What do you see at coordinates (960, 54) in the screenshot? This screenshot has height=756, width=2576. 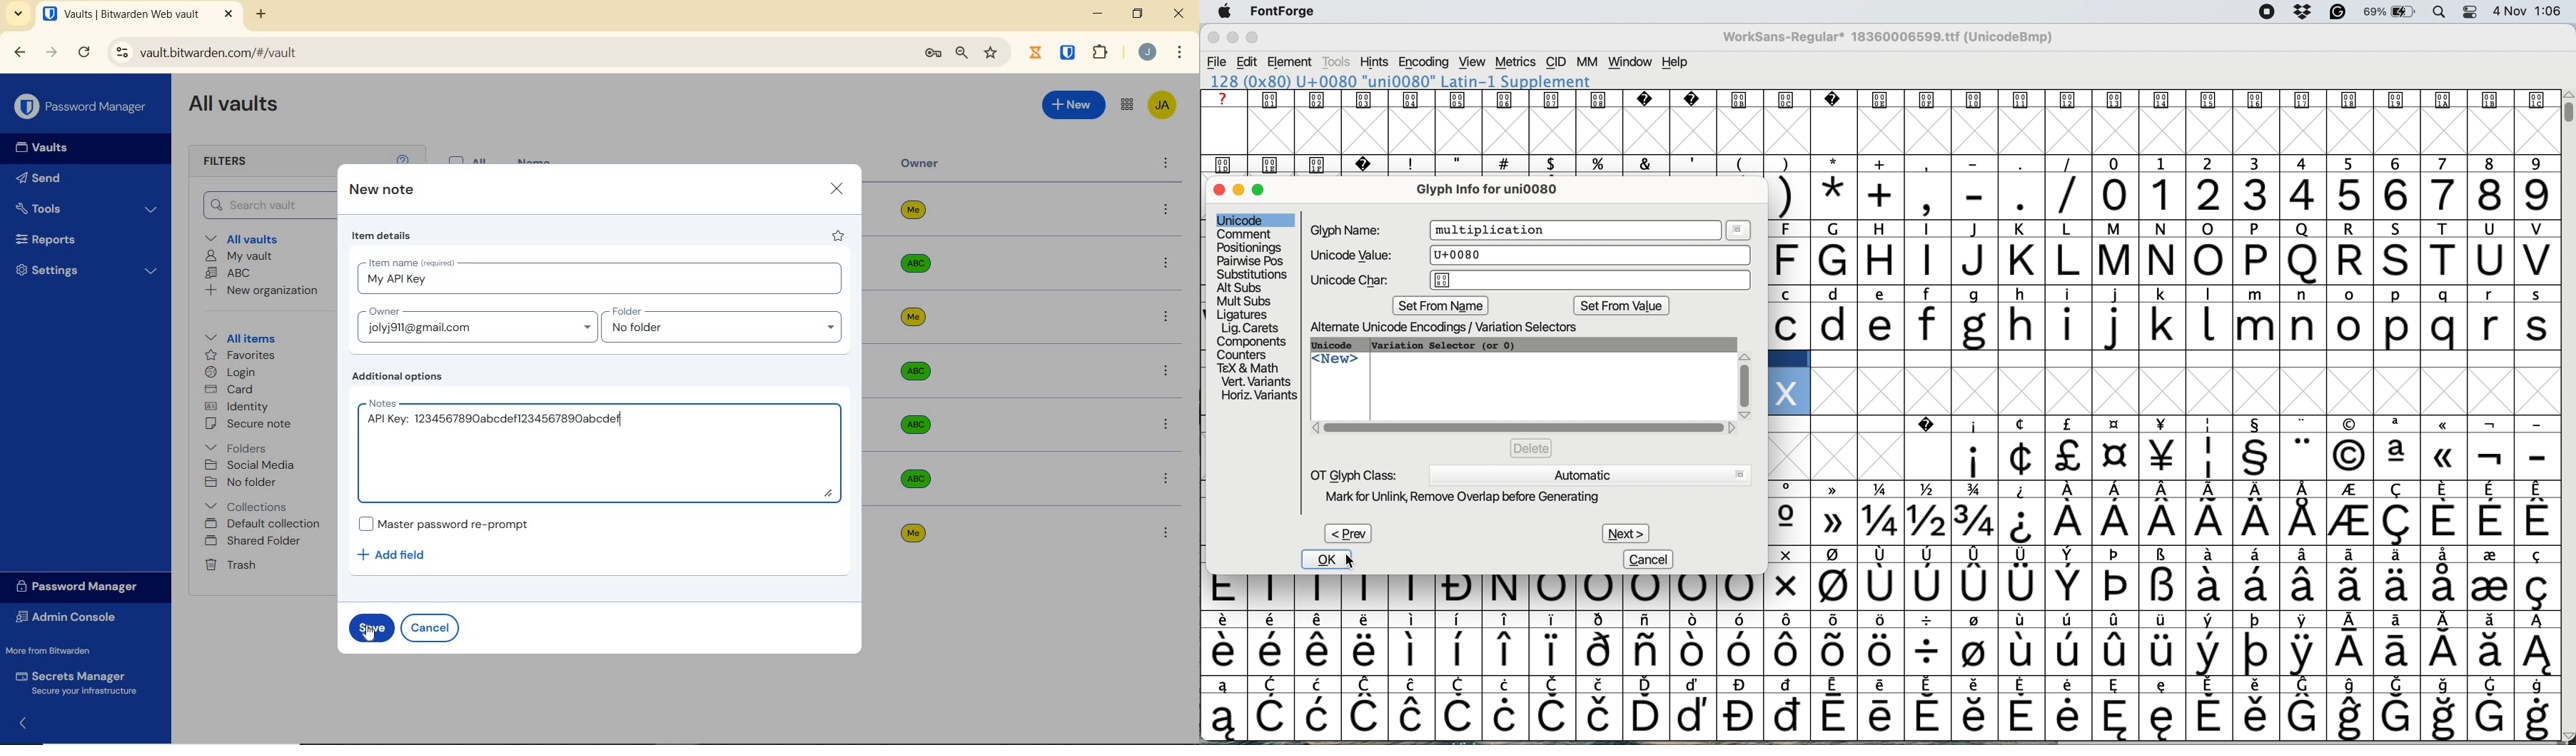 I see `zoom` at bounding box center [960, 54].